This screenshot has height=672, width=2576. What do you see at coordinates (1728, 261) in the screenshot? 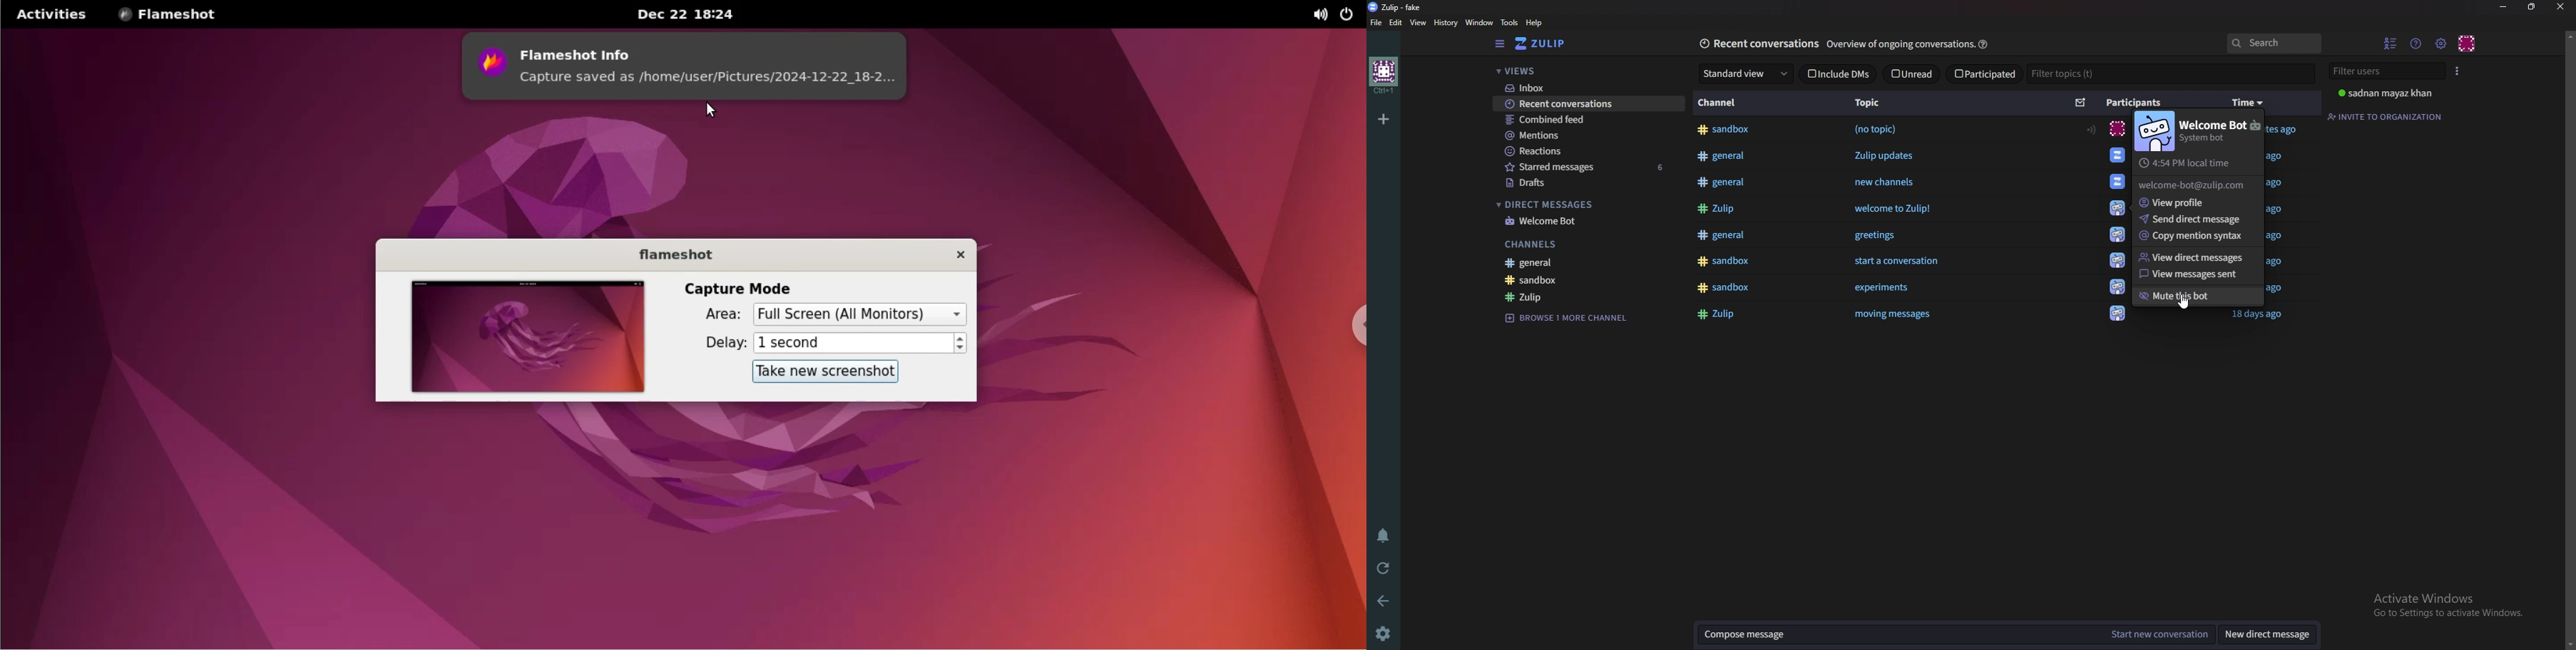
I see `#sandbox` at bounding box center [1728, 261].